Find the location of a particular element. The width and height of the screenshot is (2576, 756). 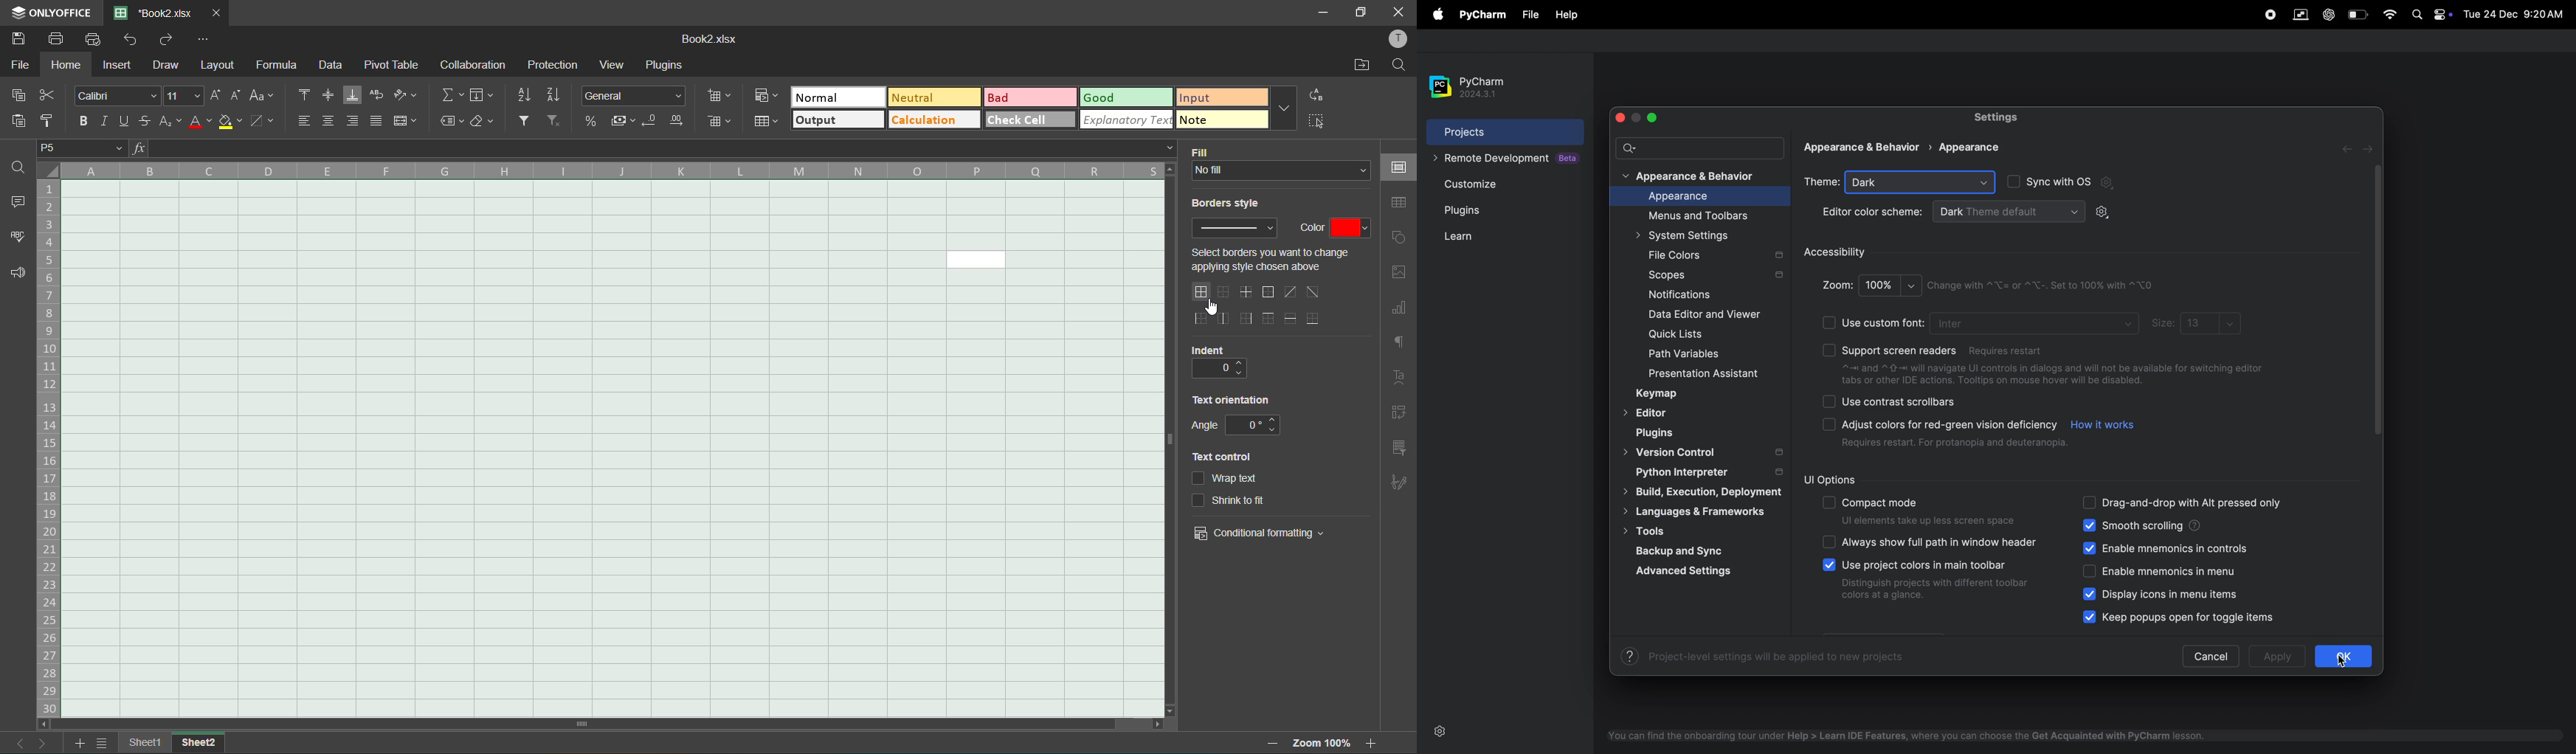

13 is located at coordinates (2211, 322).